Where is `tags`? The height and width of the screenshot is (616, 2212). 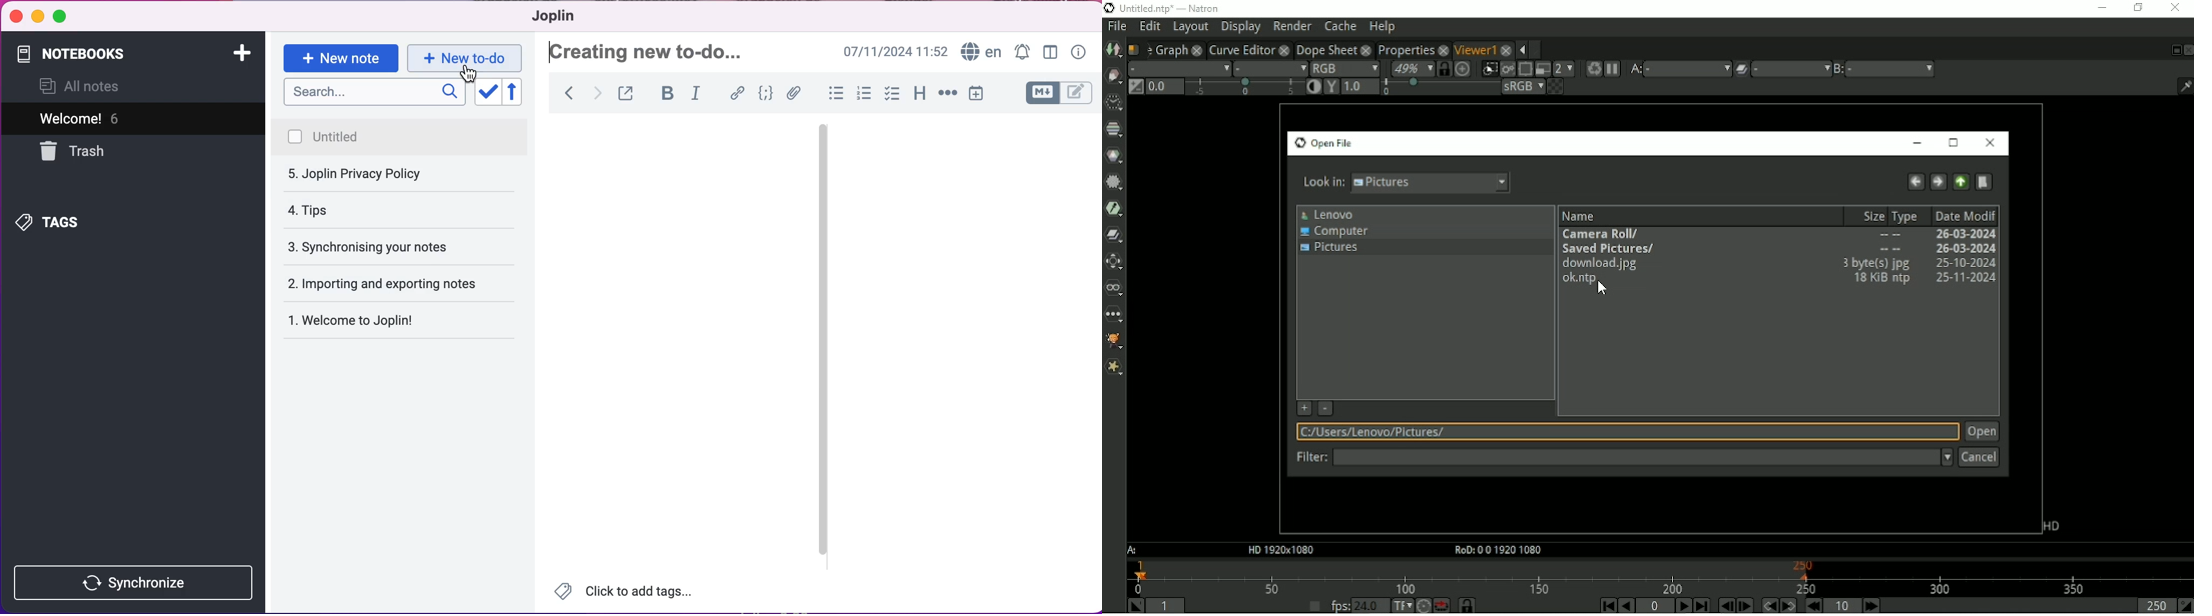 tags is located at coordinates (70, 220).